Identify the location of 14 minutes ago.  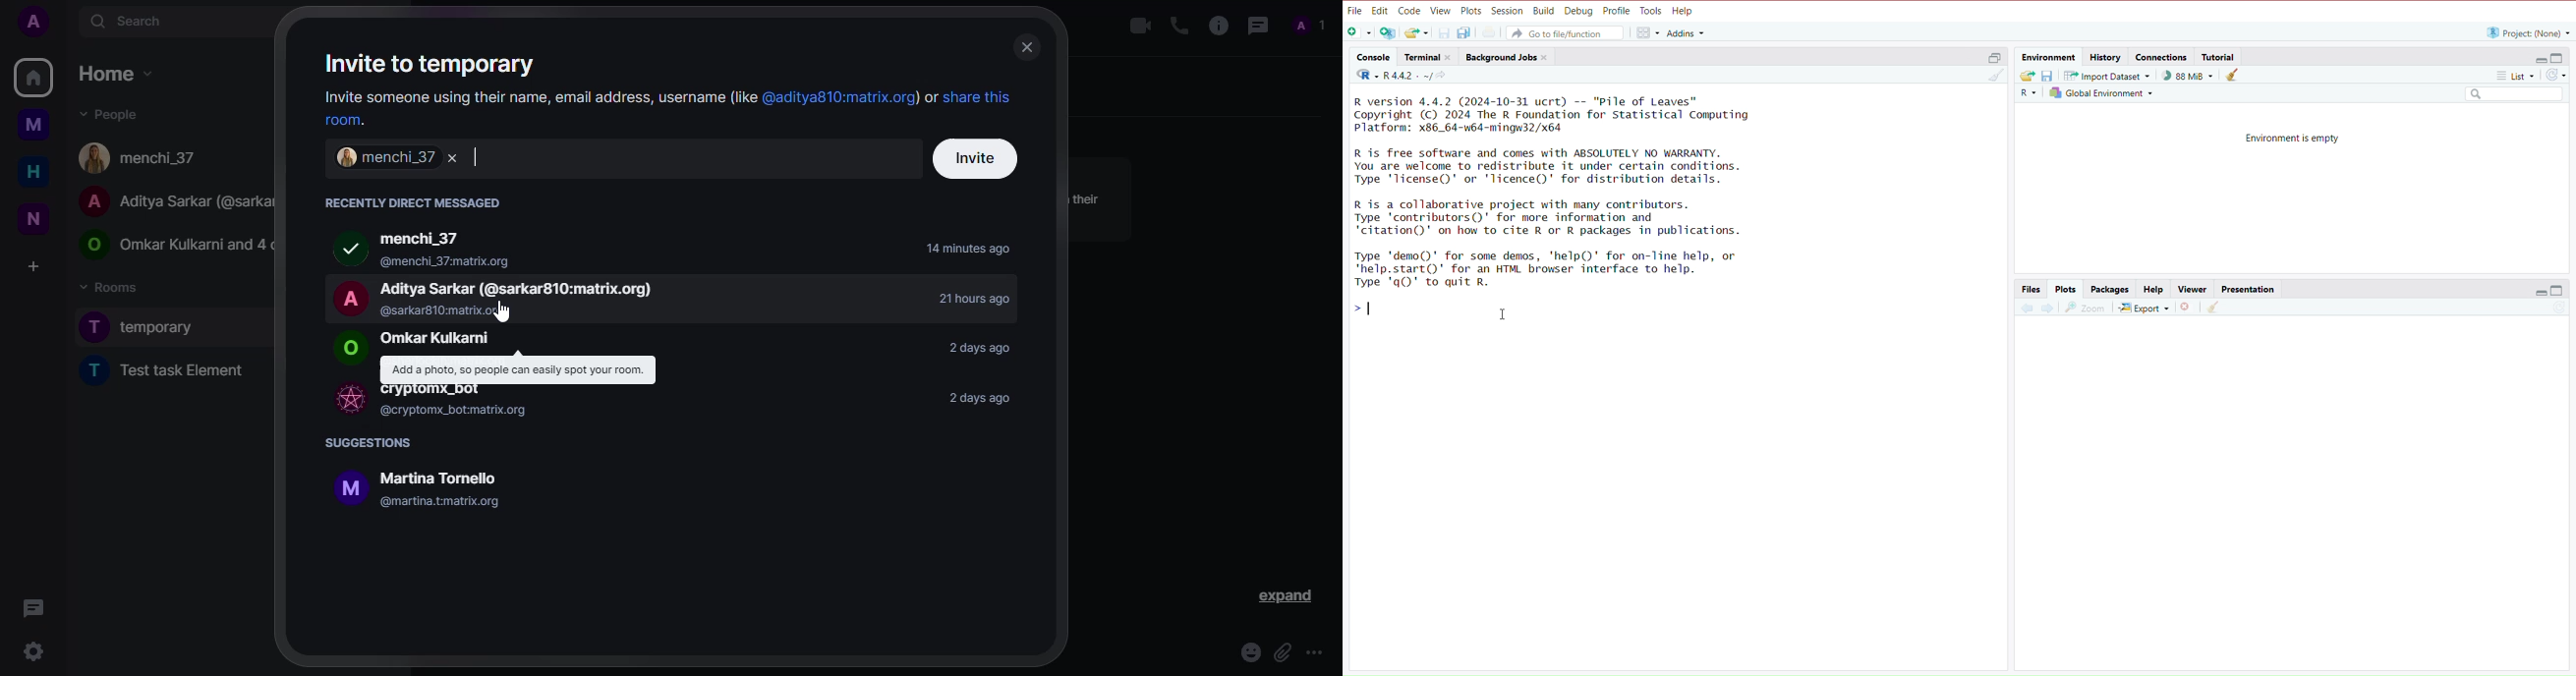
(970, 250).